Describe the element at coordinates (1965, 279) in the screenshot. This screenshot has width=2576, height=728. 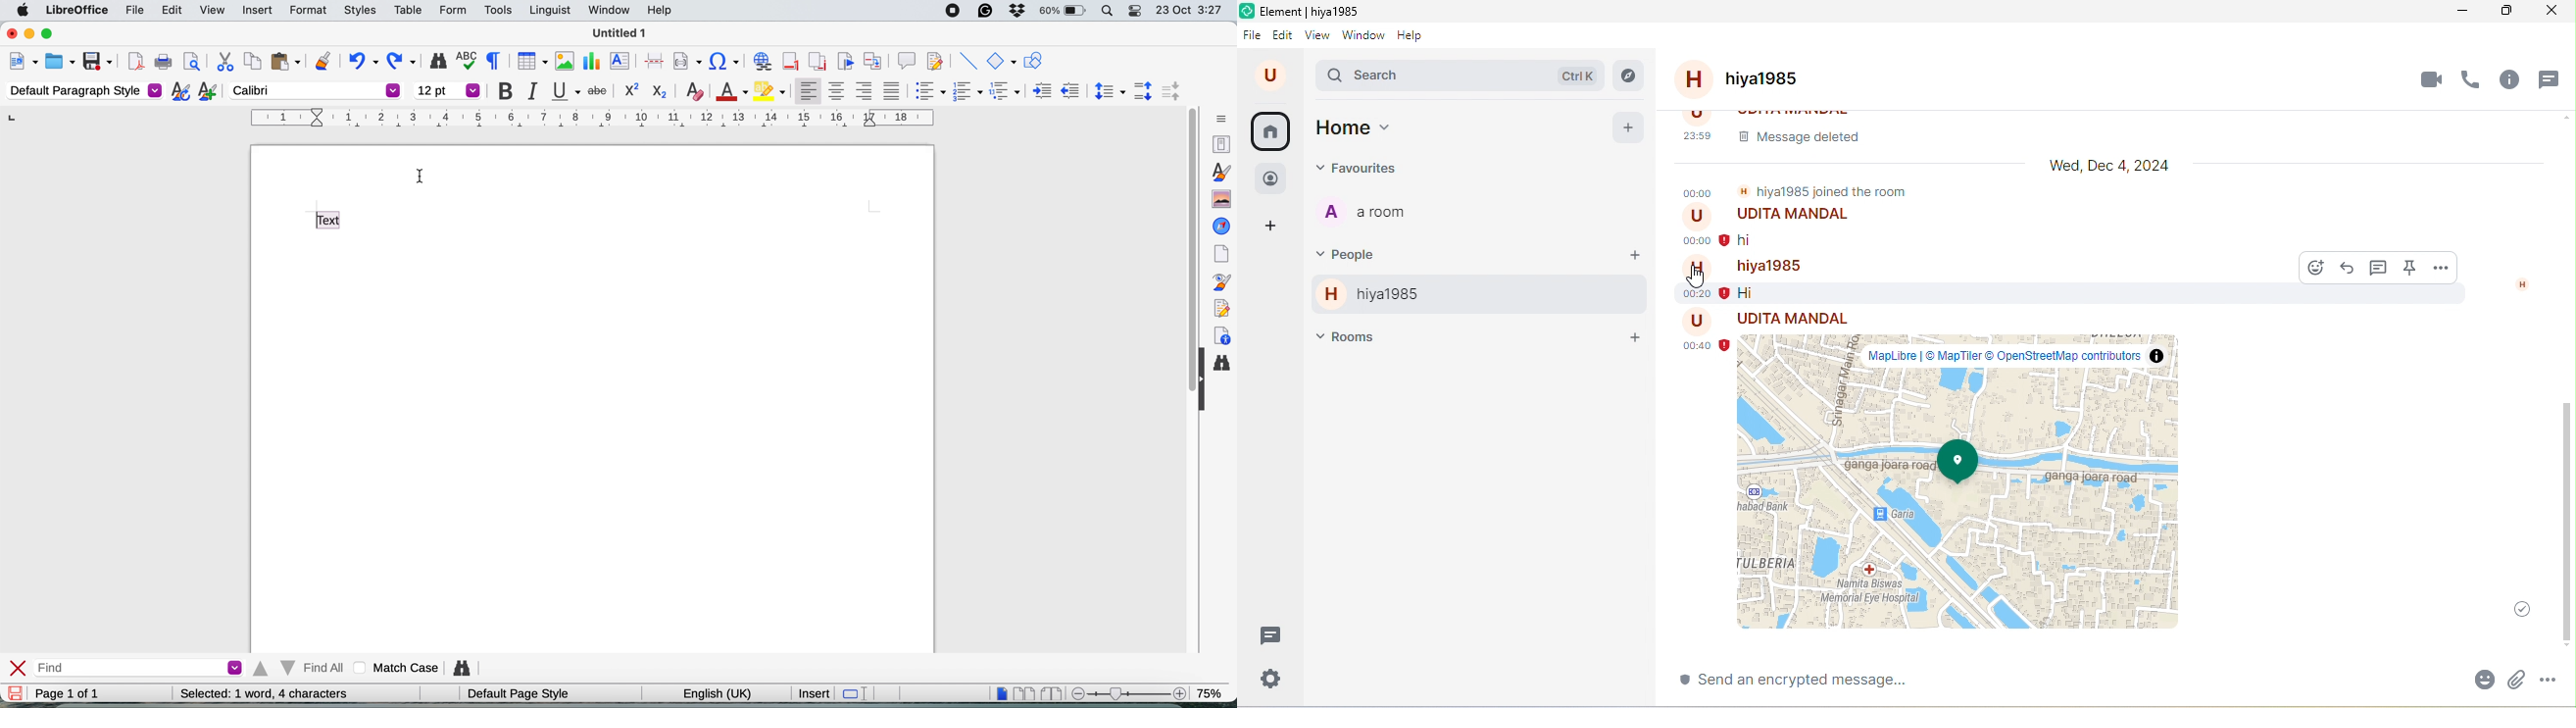
I see `Hi message from hiya 1985` at that location.